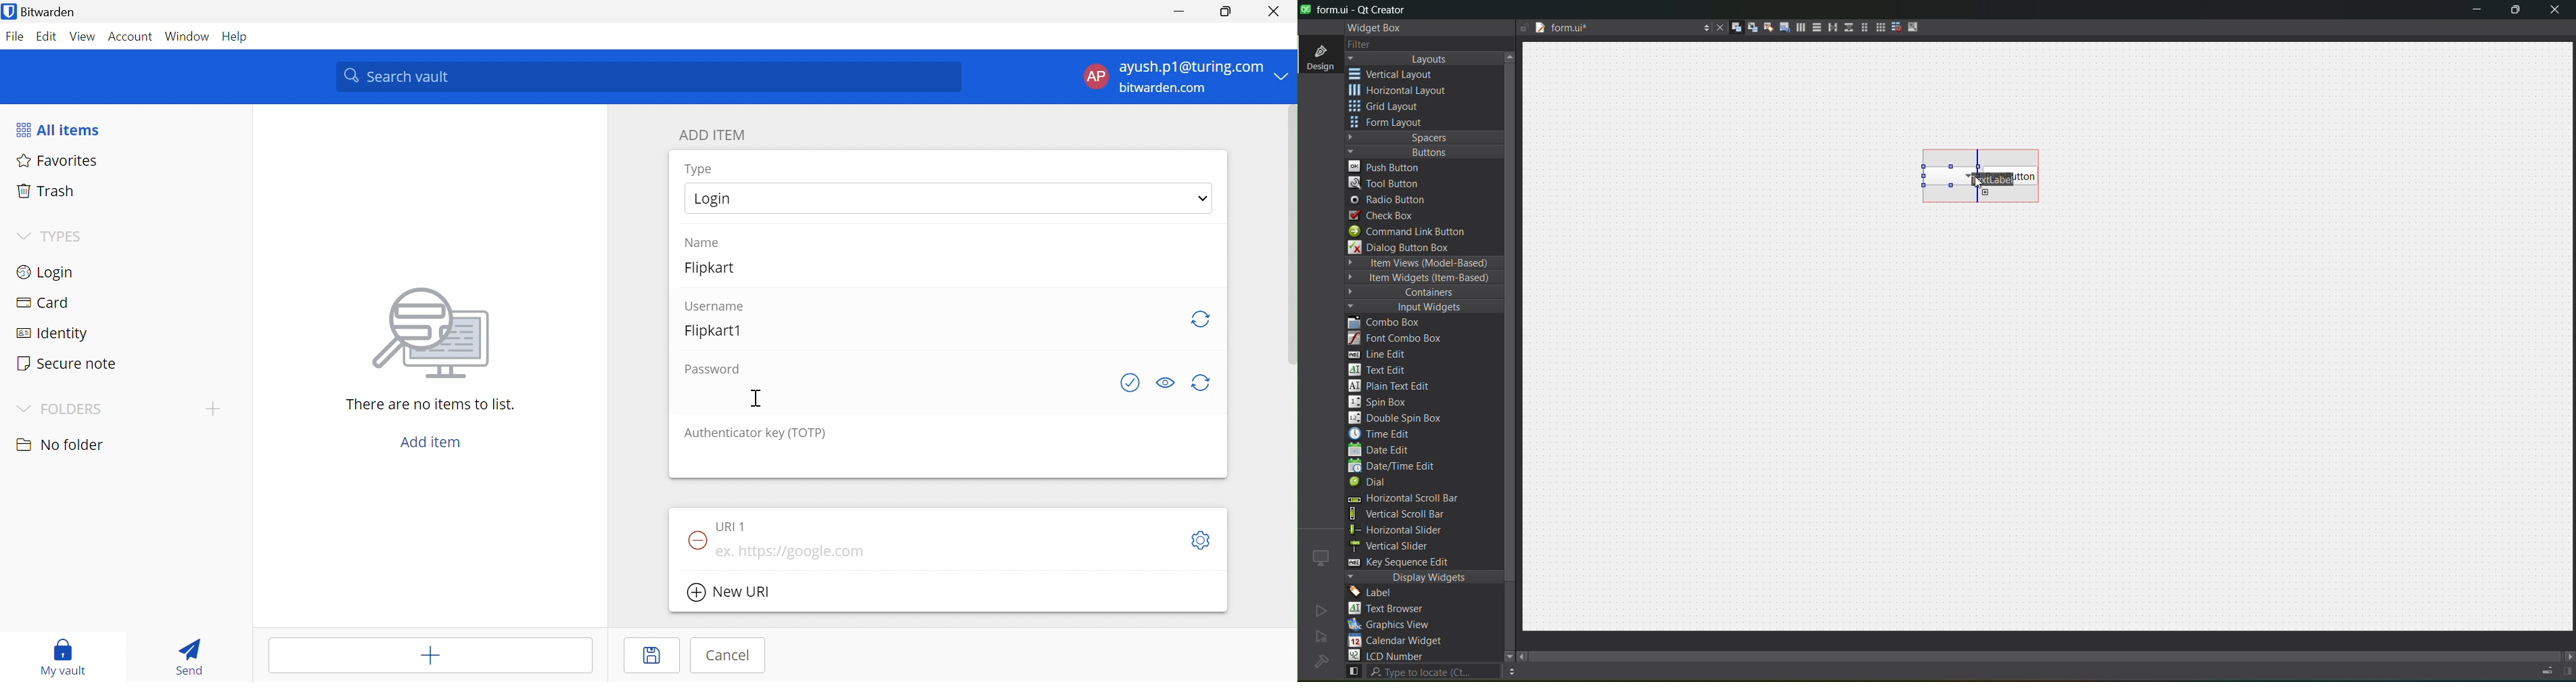 This screenshot has height=700, width=2576. What do you see at coordinates (756, 398) in the screenshot?
I see `Cursor` at bounding box center [756, 398].